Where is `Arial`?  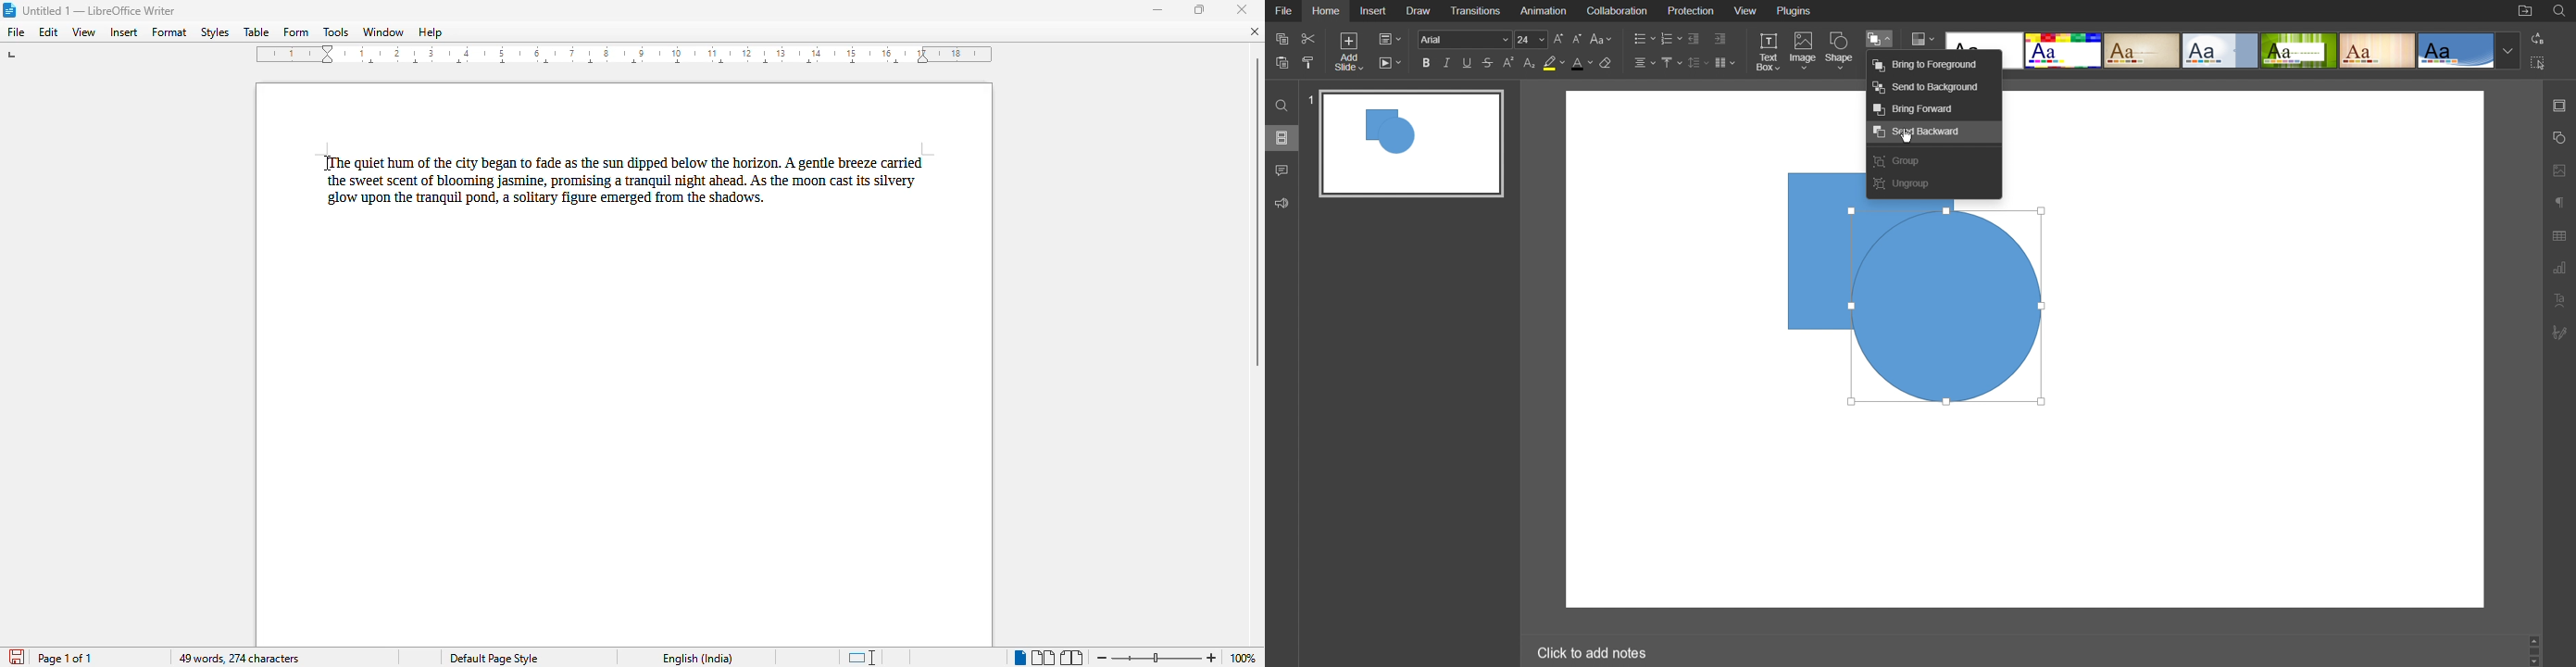
Arial is located at coordinates (1465, 39).